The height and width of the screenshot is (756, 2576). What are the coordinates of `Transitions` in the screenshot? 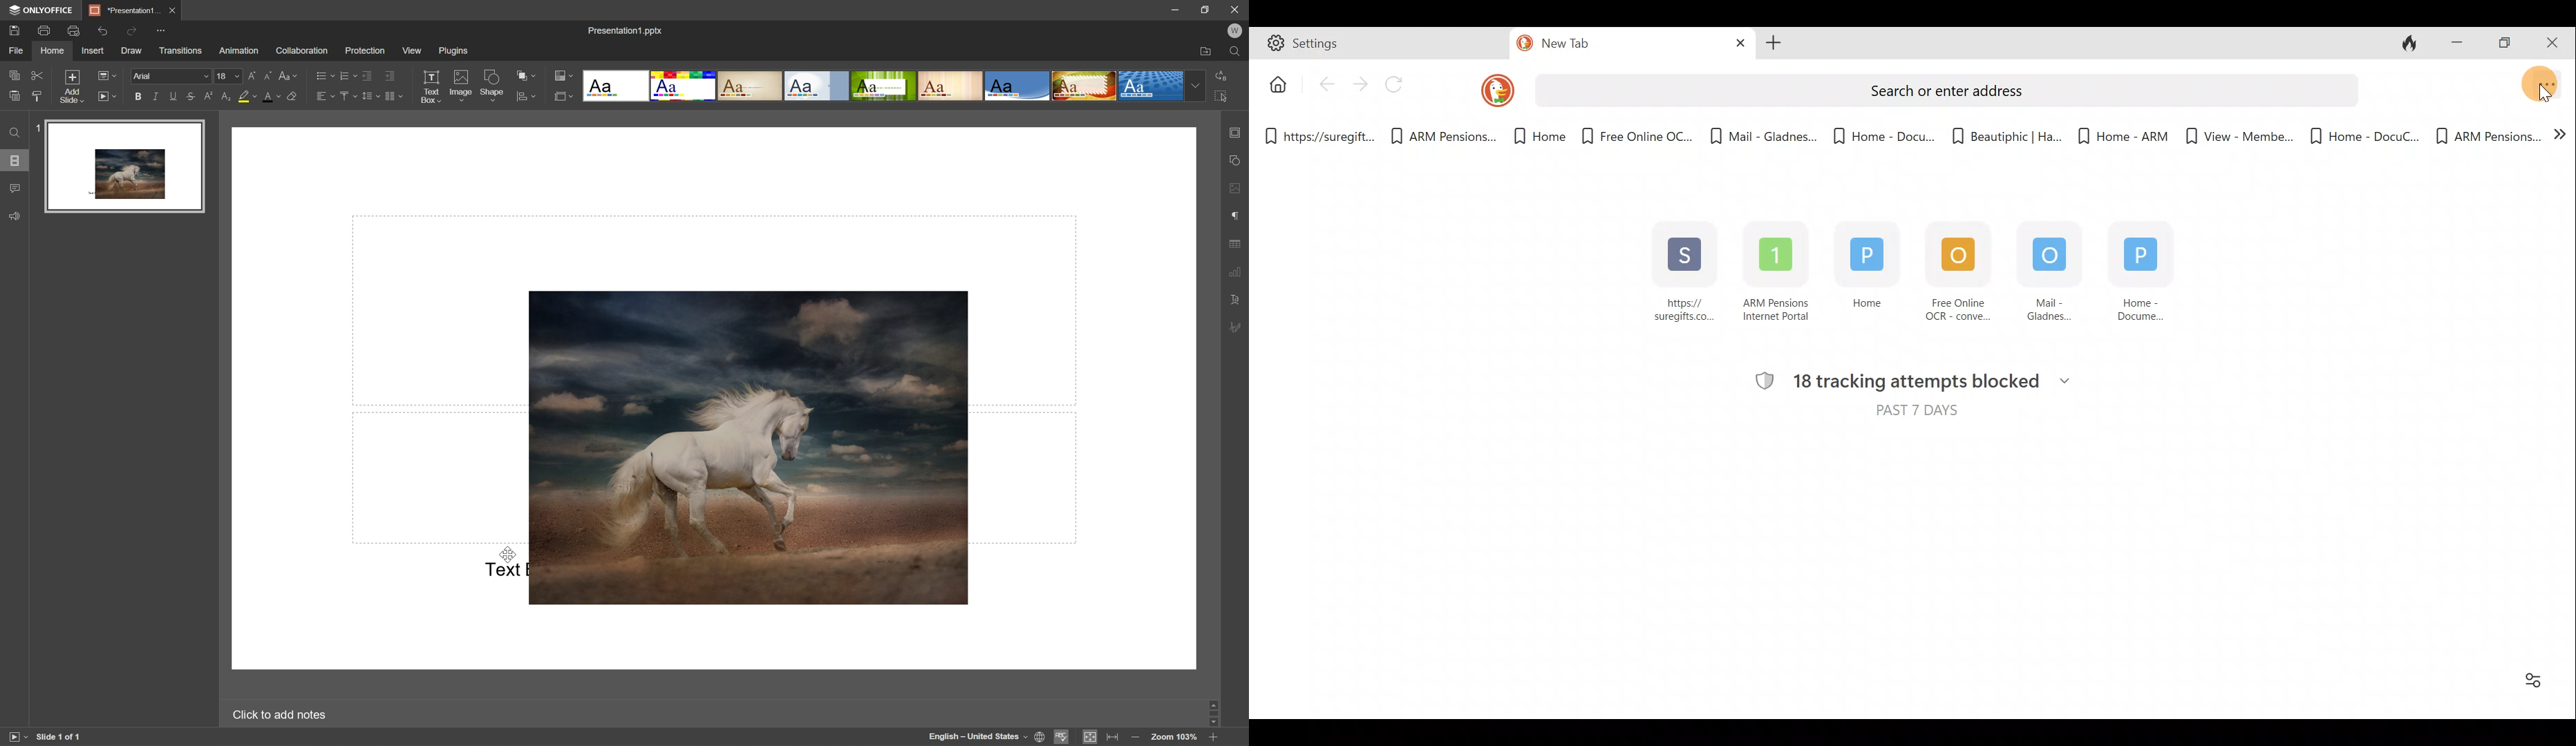 It's located at (181, 51).